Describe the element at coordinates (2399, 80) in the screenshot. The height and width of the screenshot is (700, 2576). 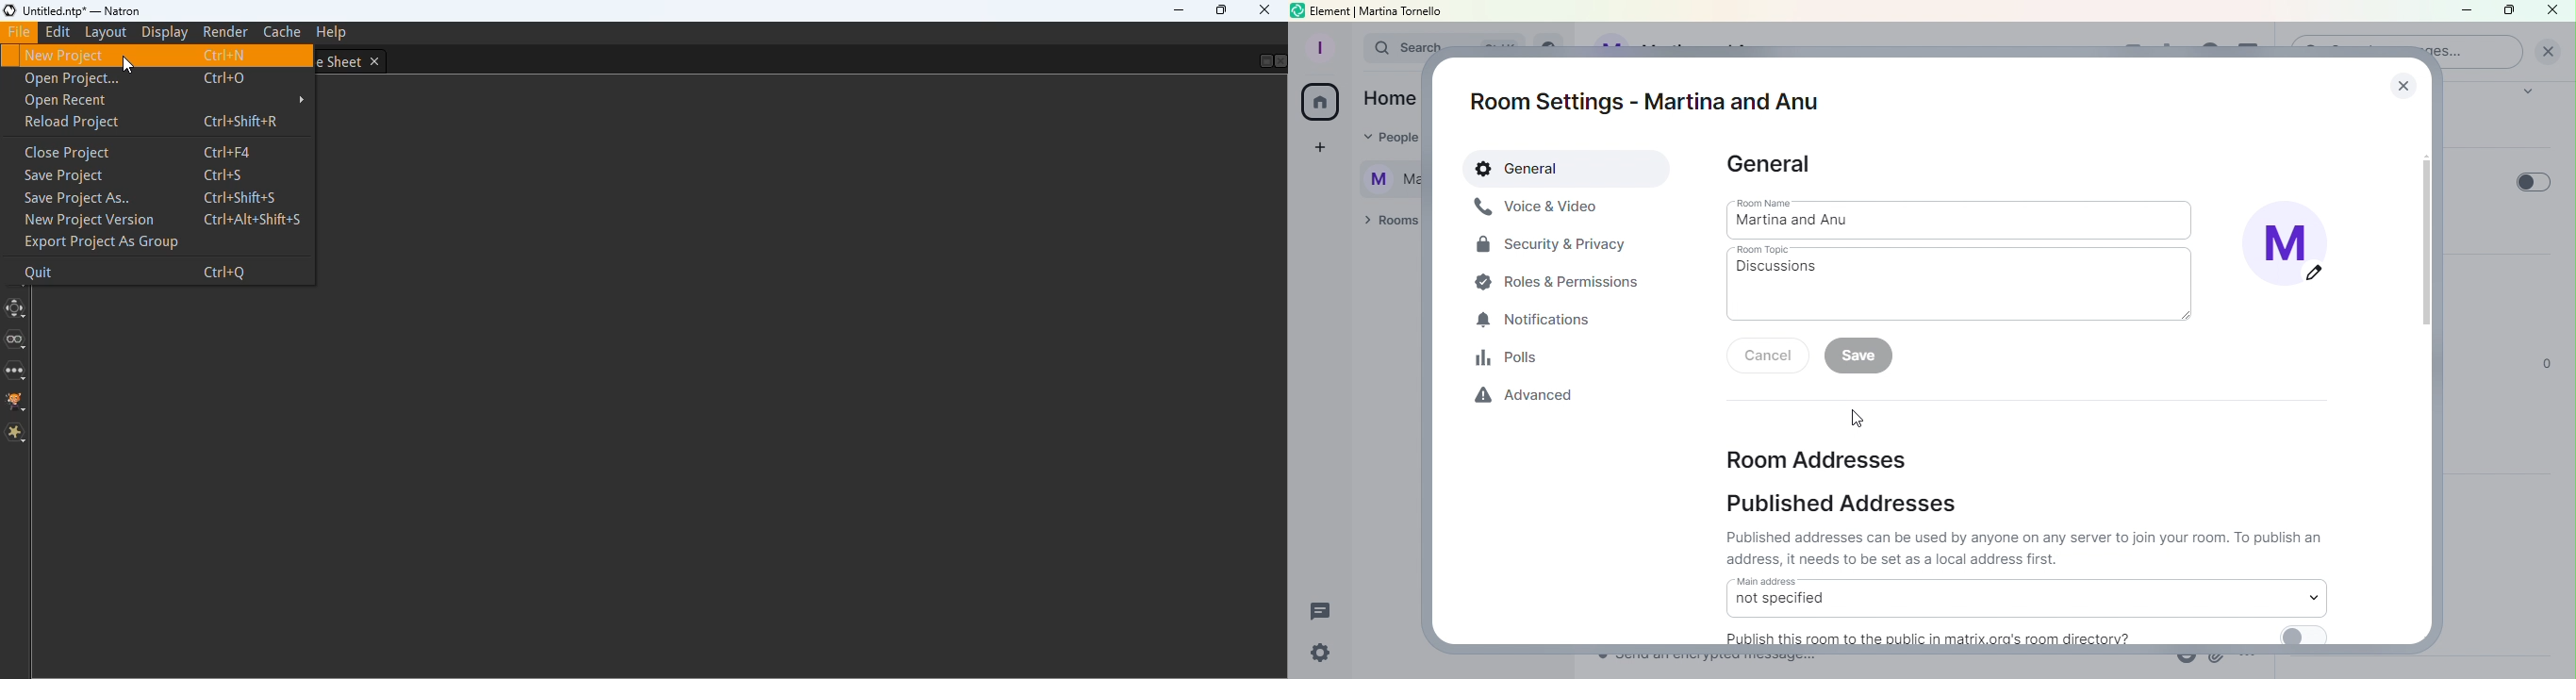
I see `Close` at that location.